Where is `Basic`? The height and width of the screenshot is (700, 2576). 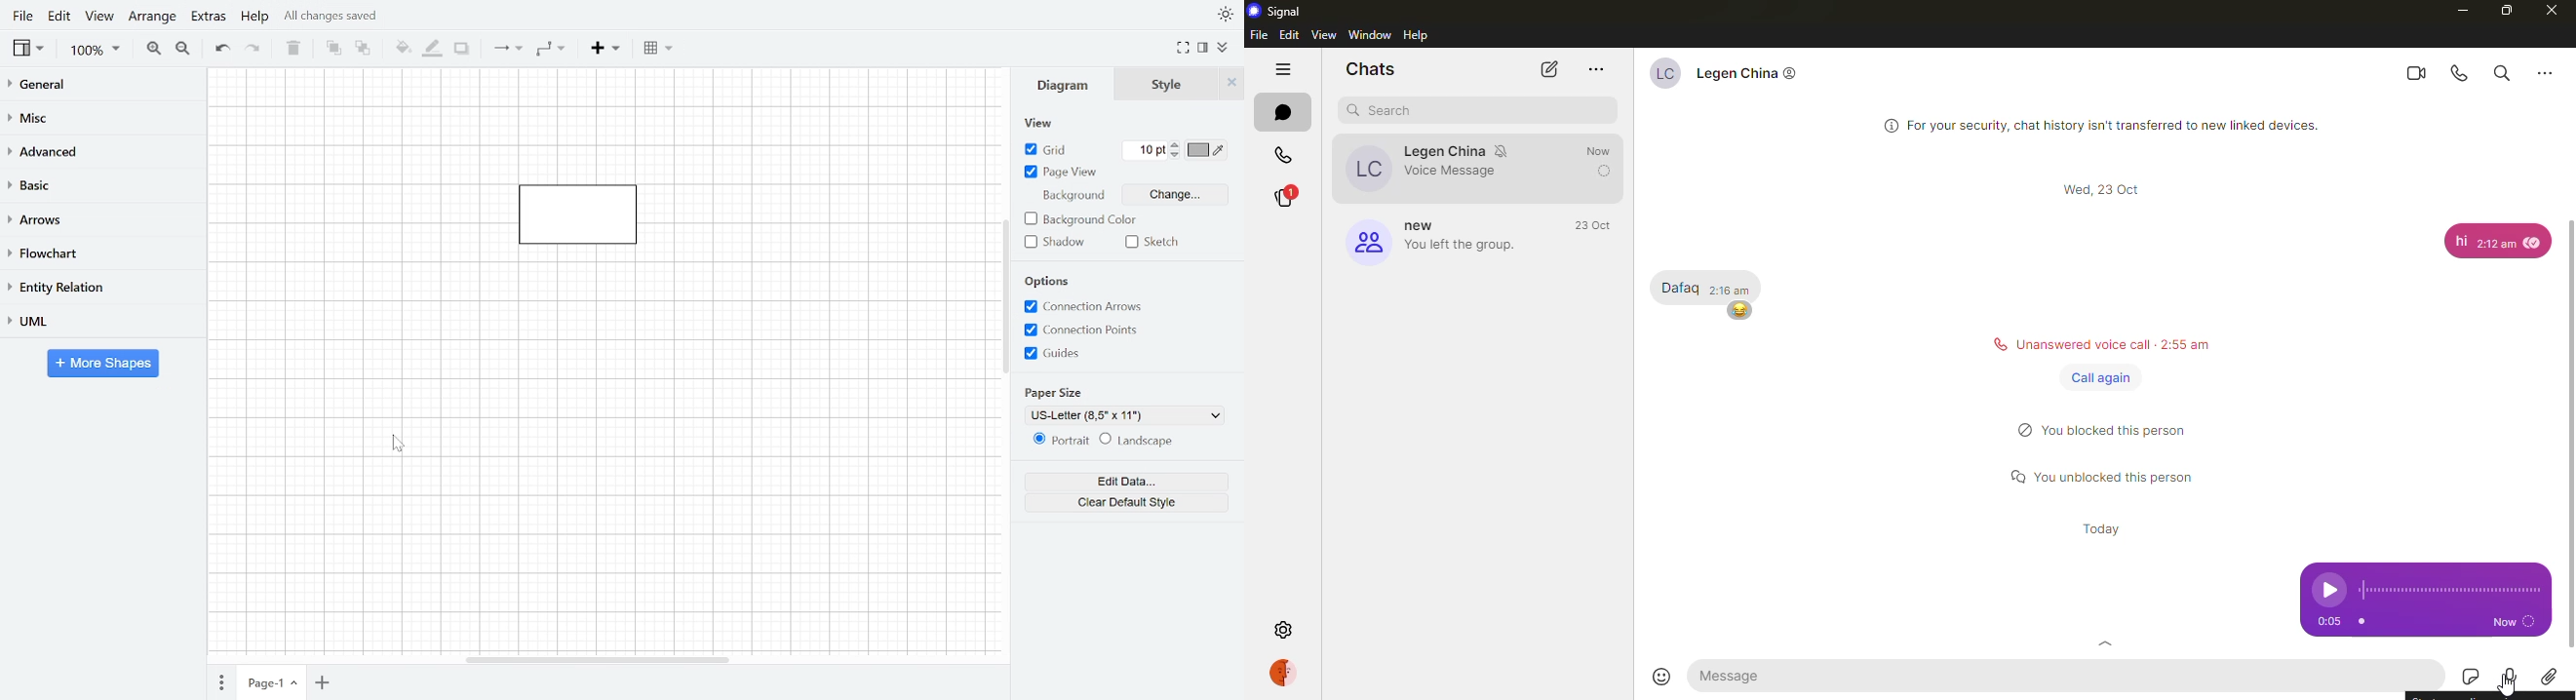 Basic is located at coordinates (100, 185).